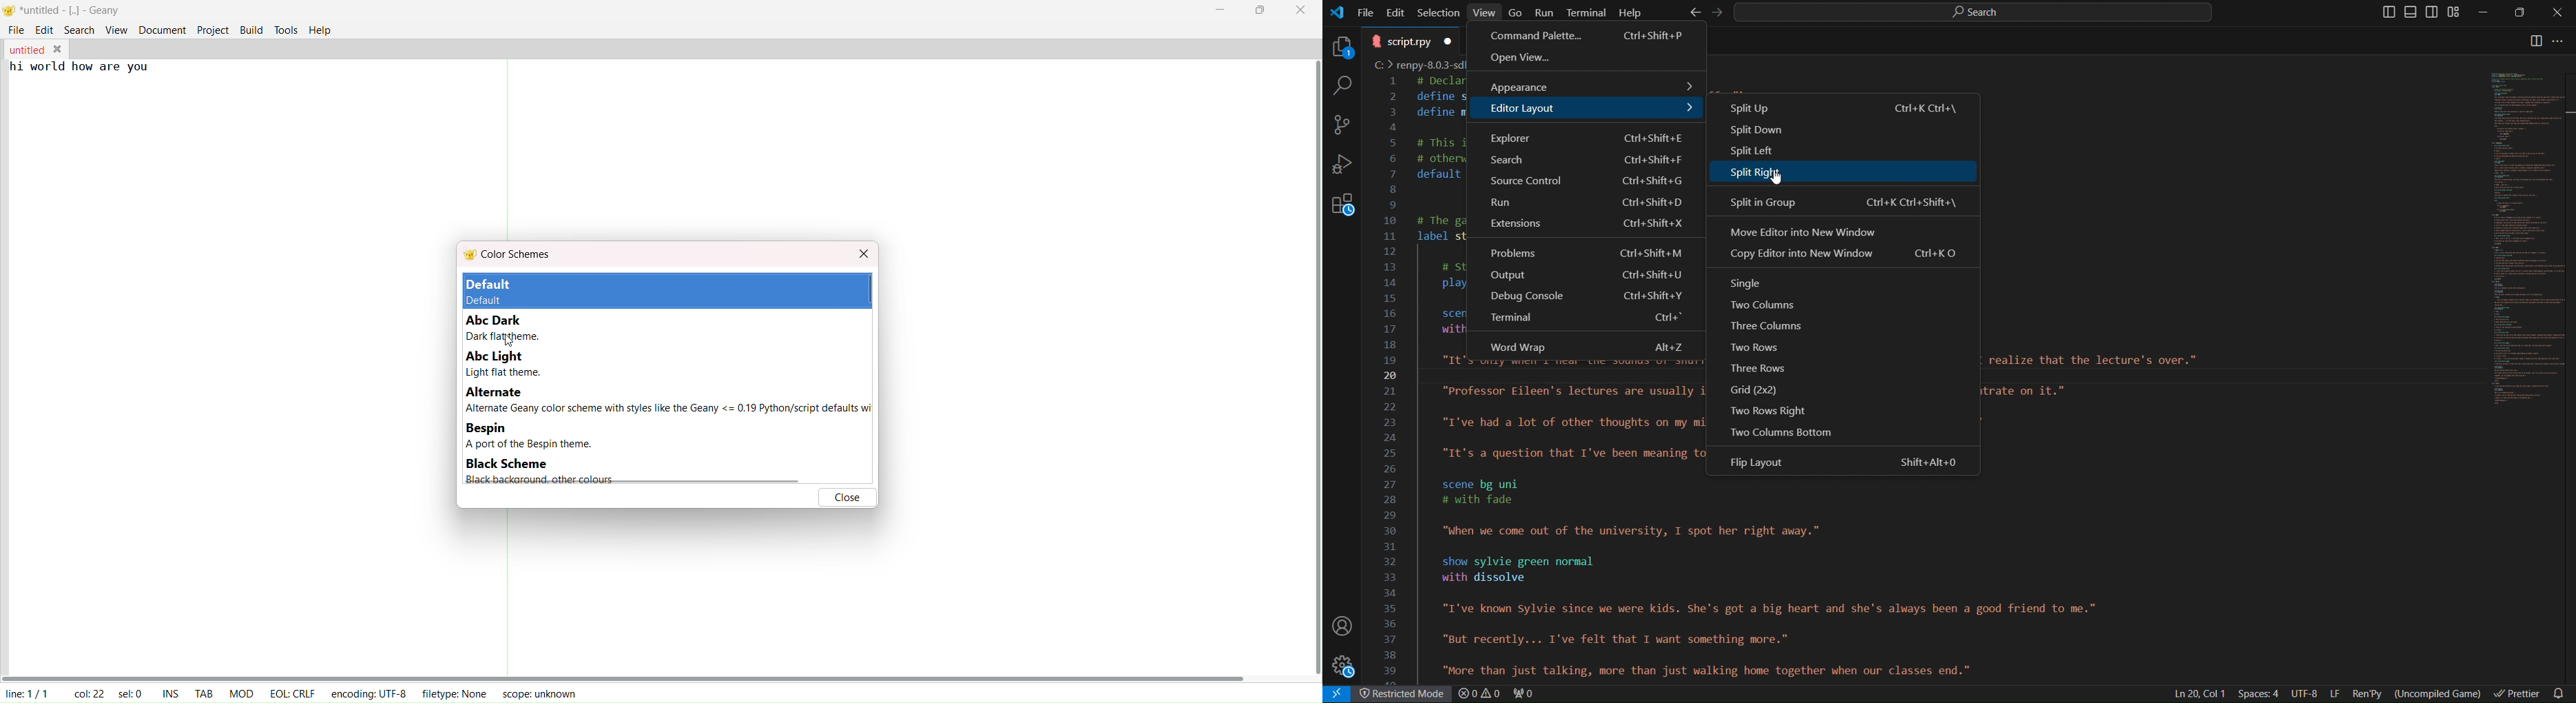  Describe the element at coordinates (1782, 430) in the screenshot. I see `Two Column Bottom` at that location.